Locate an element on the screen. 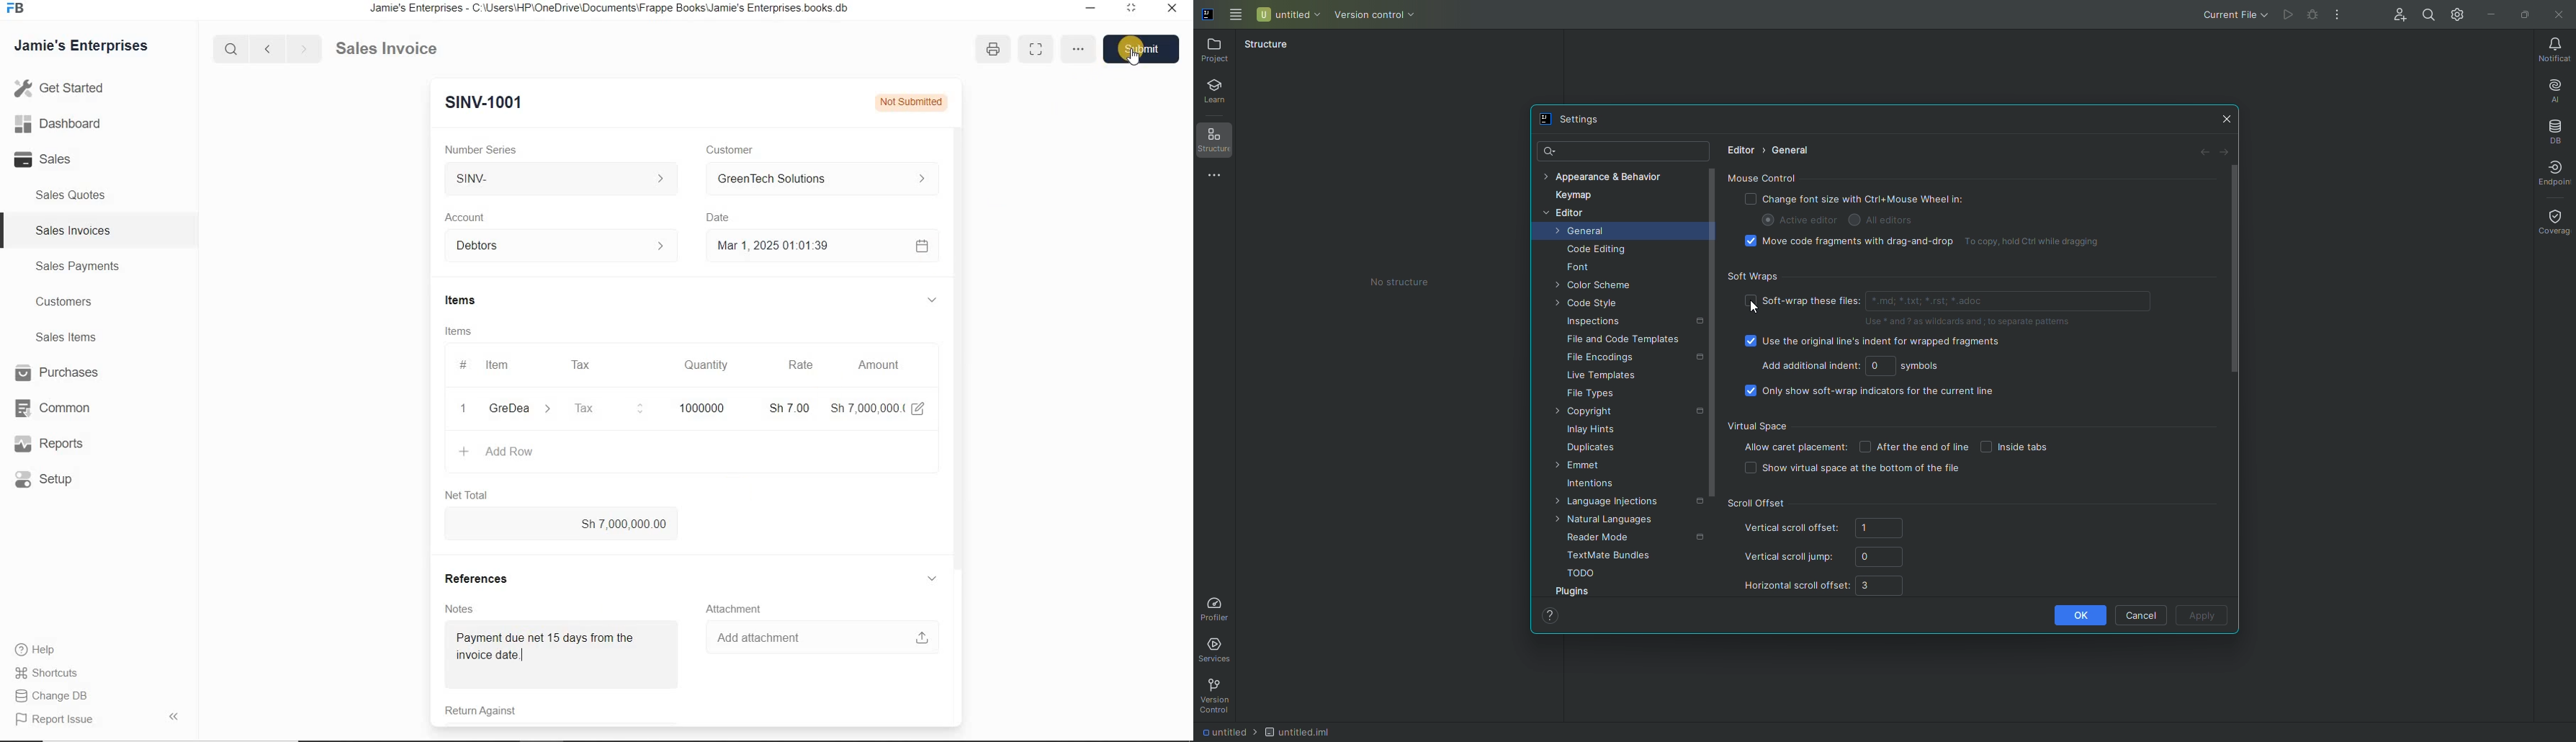  Duplicates is located at coordinates (1595, 449).